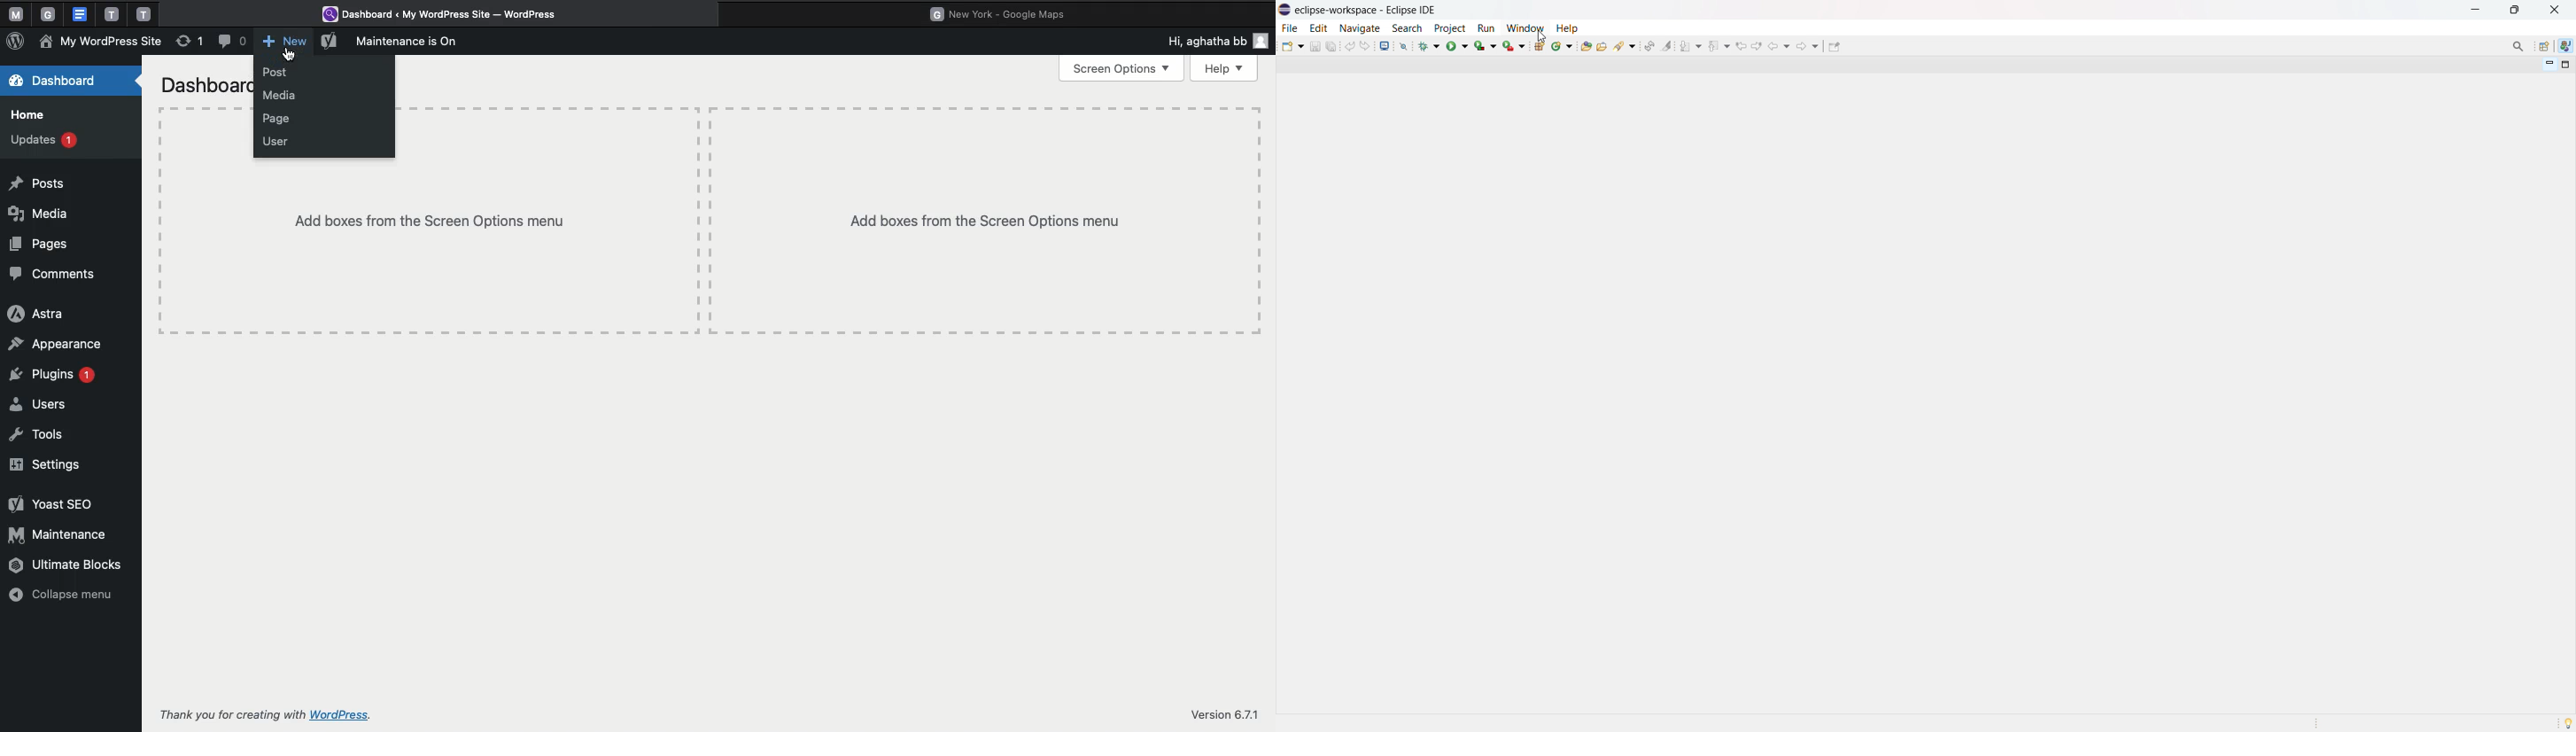 This screenshot has width=2576, height=756. I want to click on navigate, so click(1359, 28).